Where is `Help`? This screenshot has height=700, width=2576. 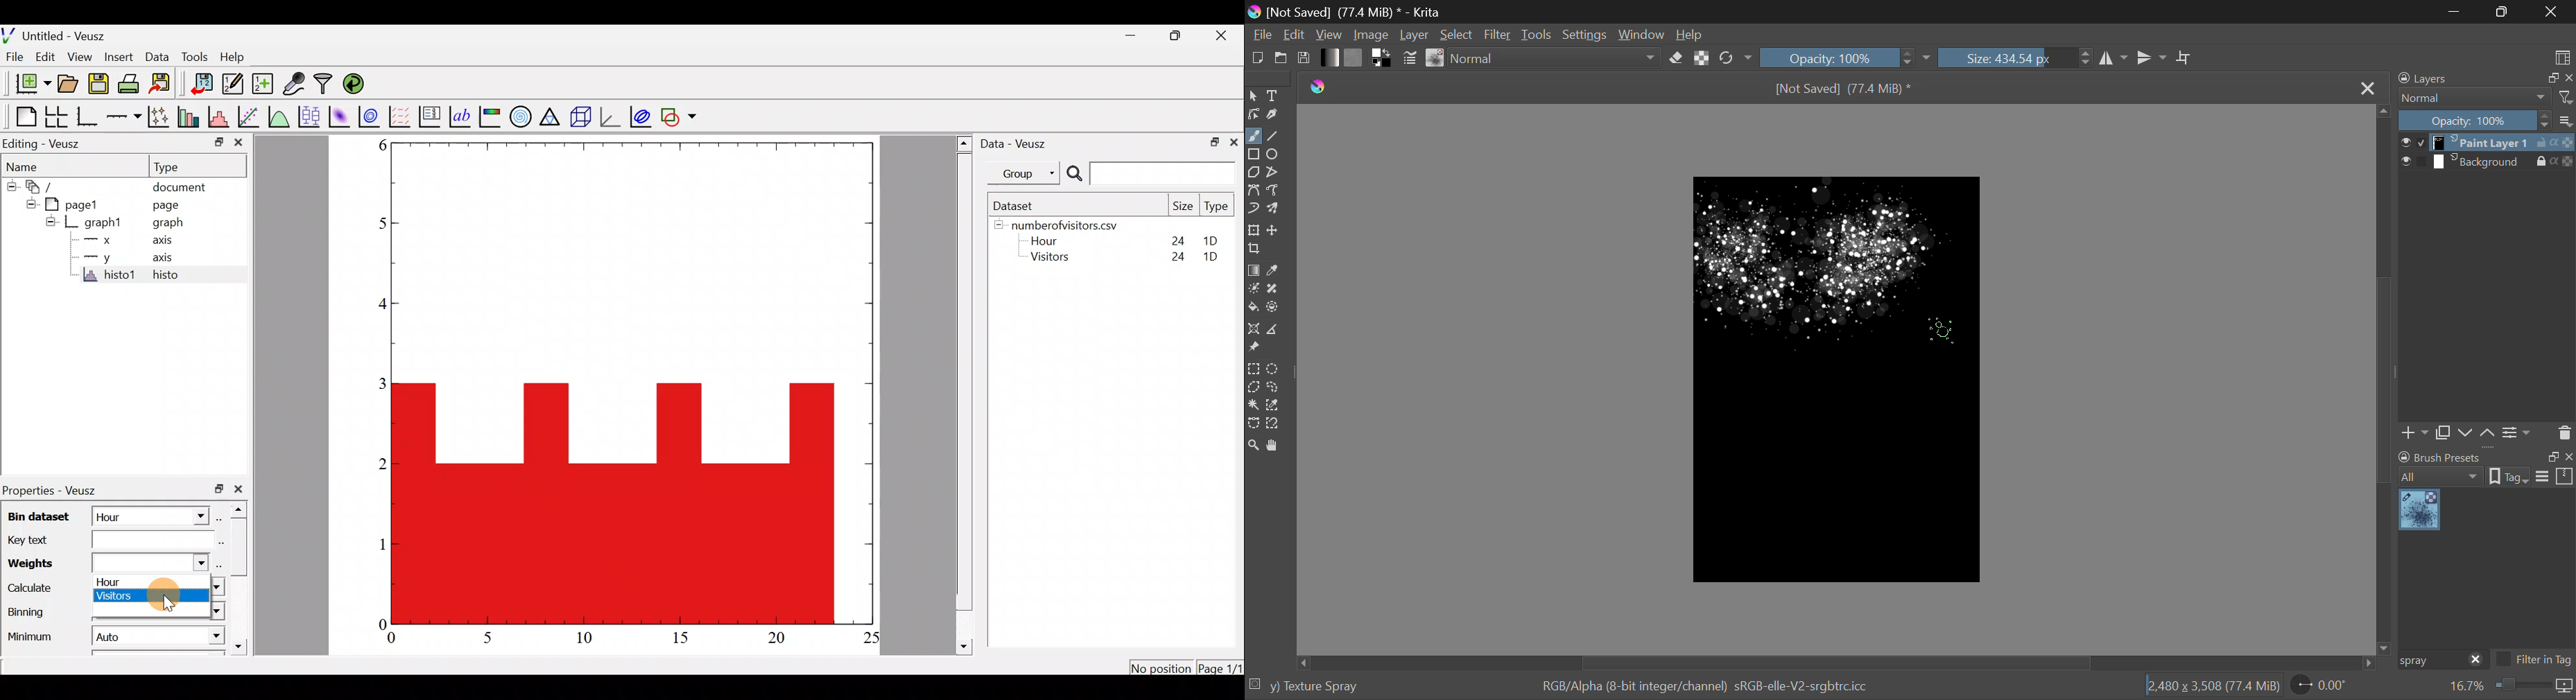 Help is located at coordinates (1690, 32).